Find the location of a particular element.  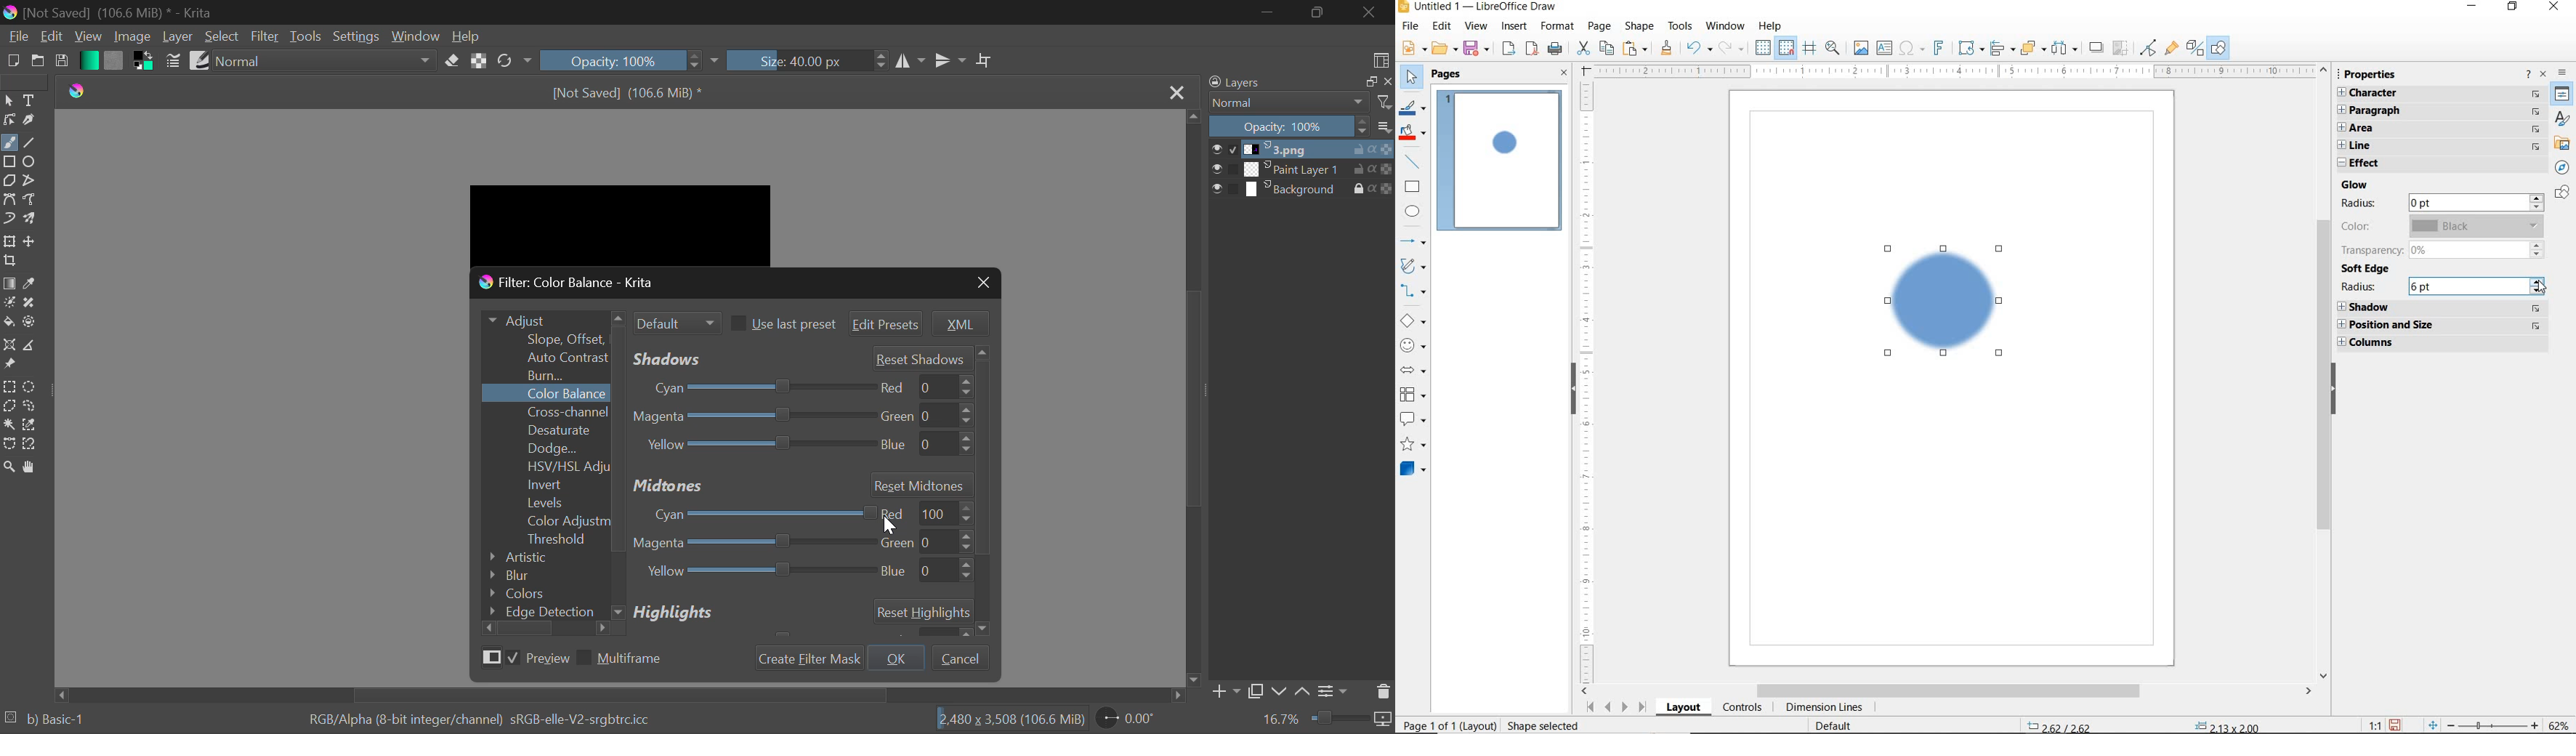

Gallery is located at coordinates (2562, 144).